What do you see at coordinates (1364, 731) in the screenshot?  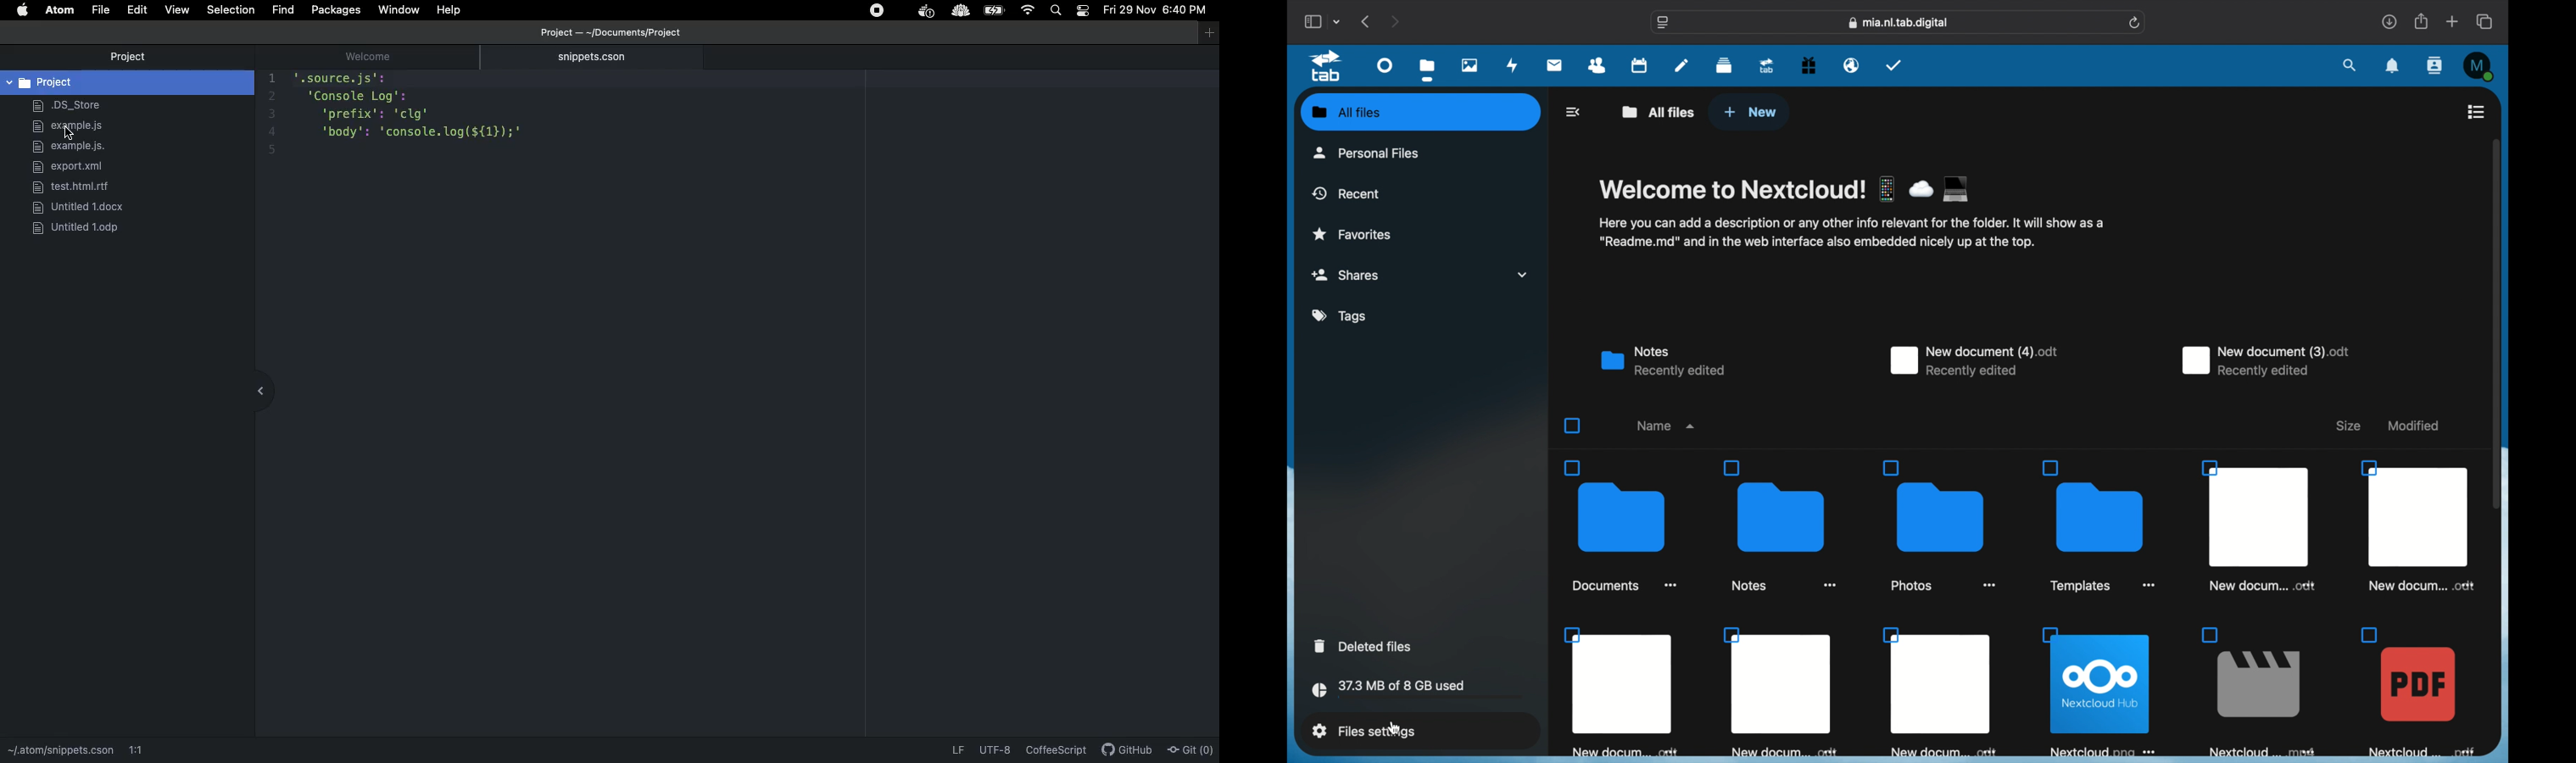 I see `files settings` at bounding box center [1364, 731].